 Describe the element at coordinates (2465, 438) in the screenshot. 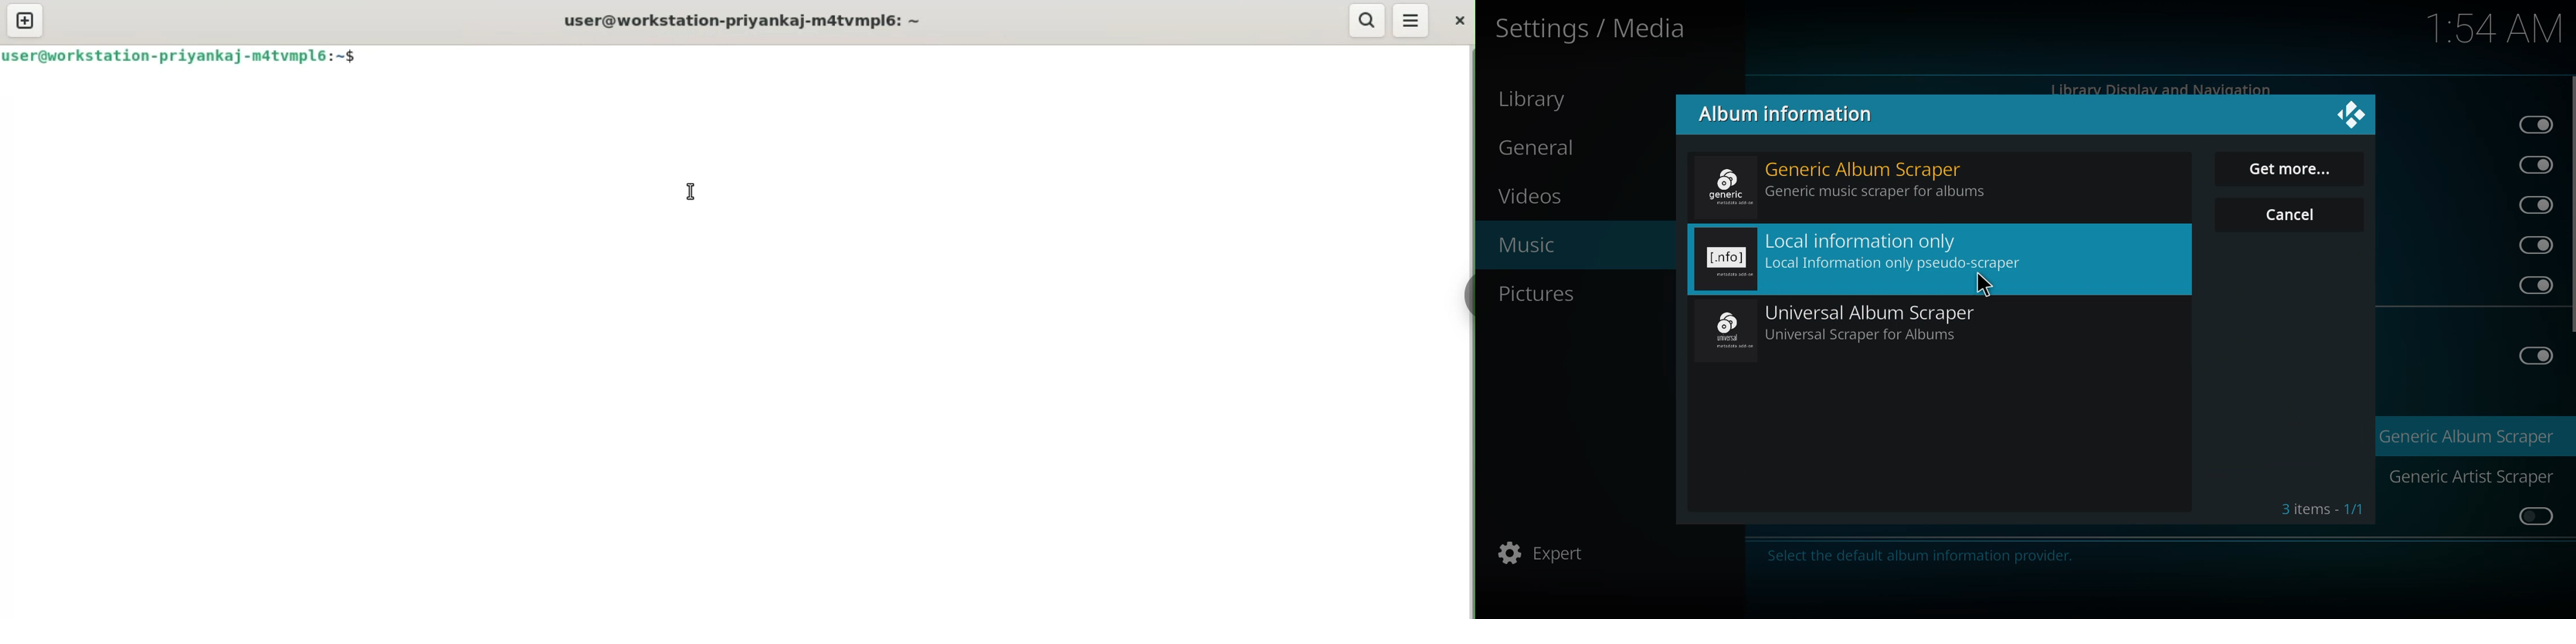

I see `generic` at that location.